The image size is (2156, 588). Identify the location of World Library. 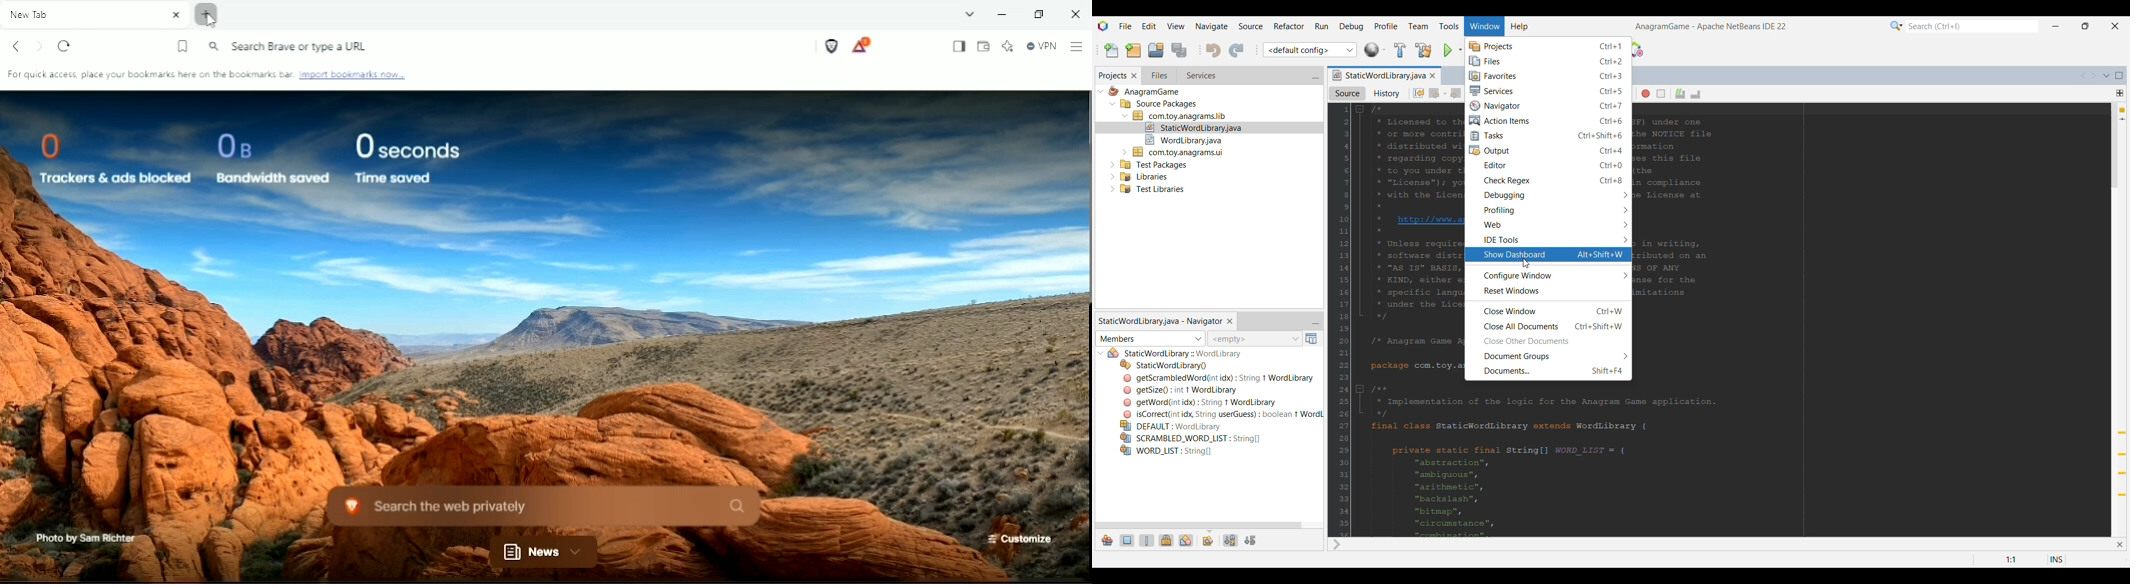
(1375, 50).